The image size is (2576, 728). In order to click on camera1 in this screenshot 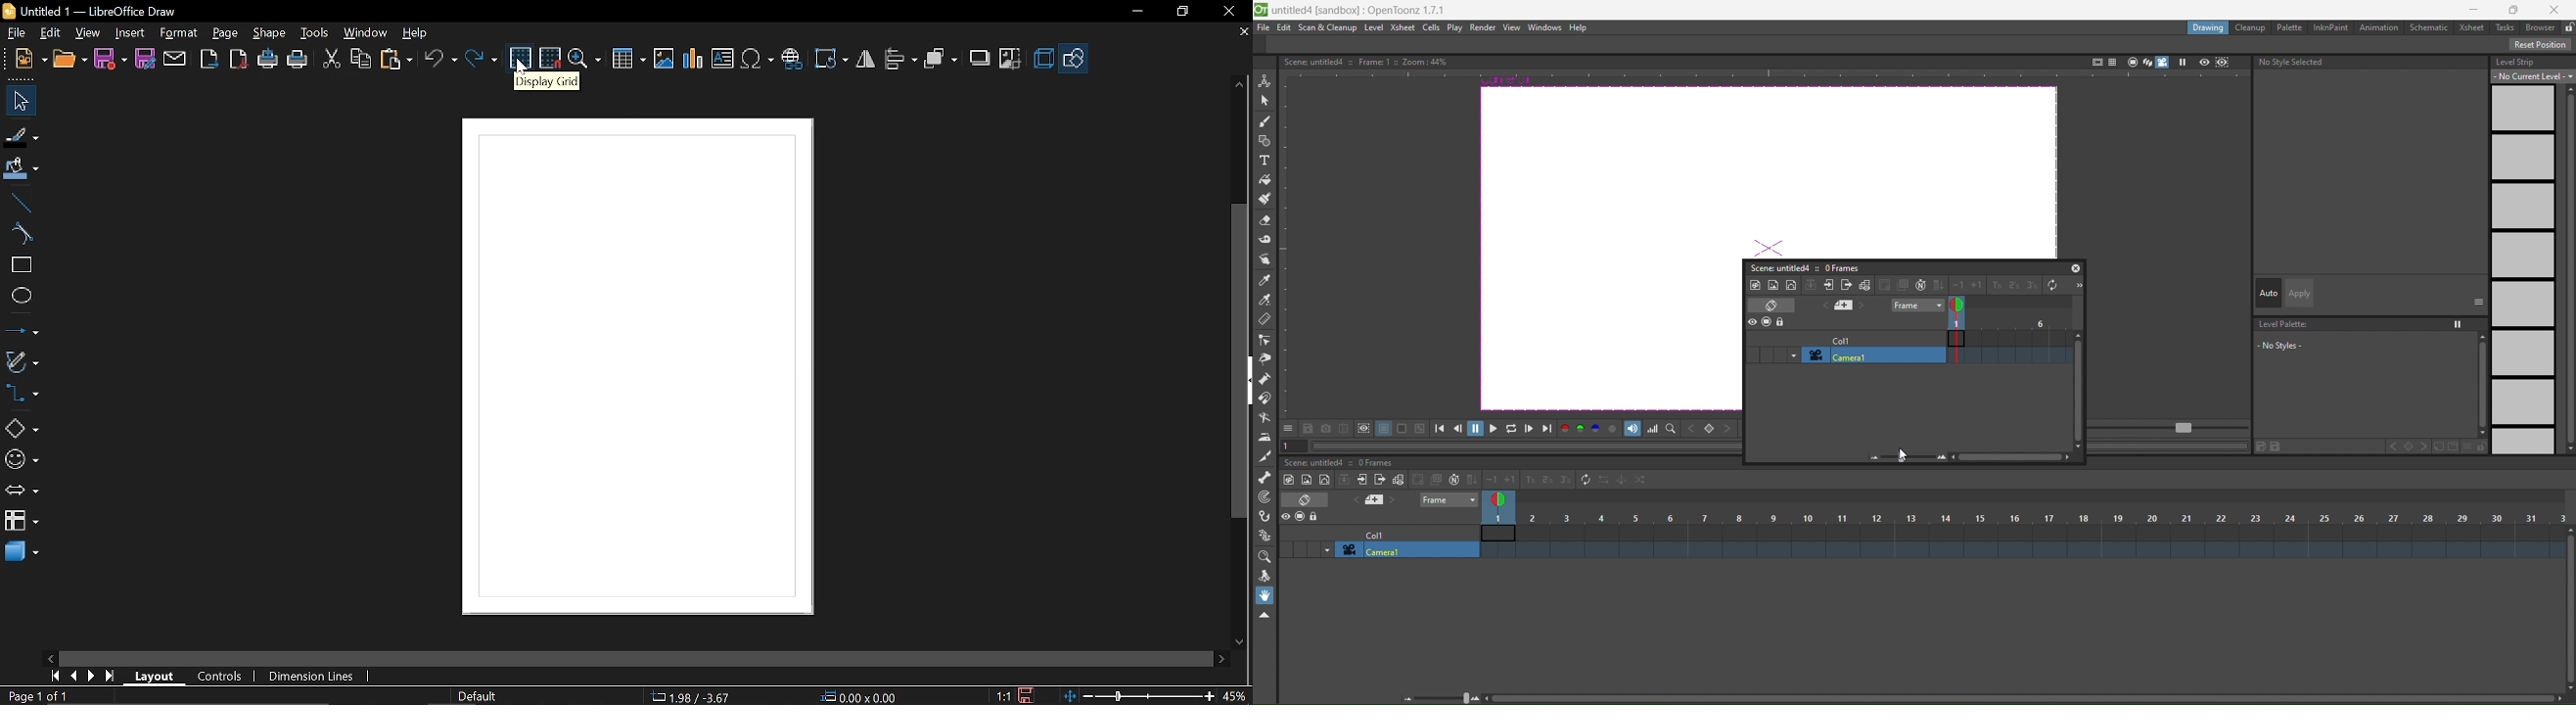, I will do `click(1409, 550)`.